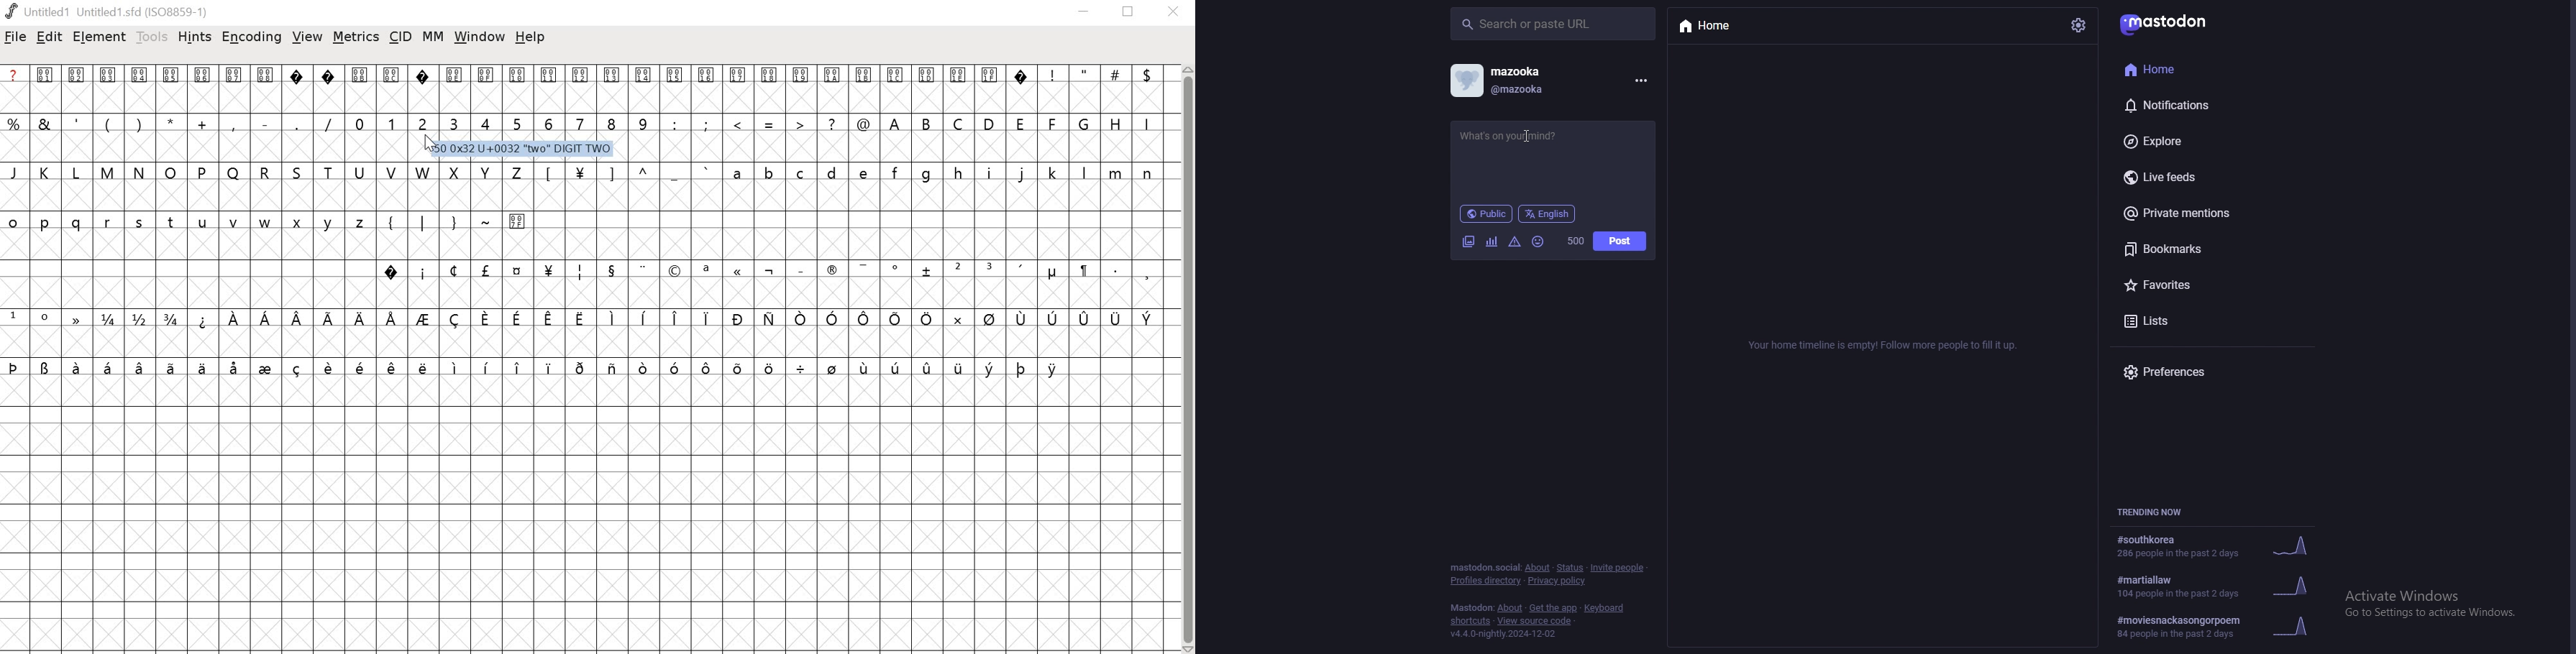  I want to click on preferences, so click(2201, 372).